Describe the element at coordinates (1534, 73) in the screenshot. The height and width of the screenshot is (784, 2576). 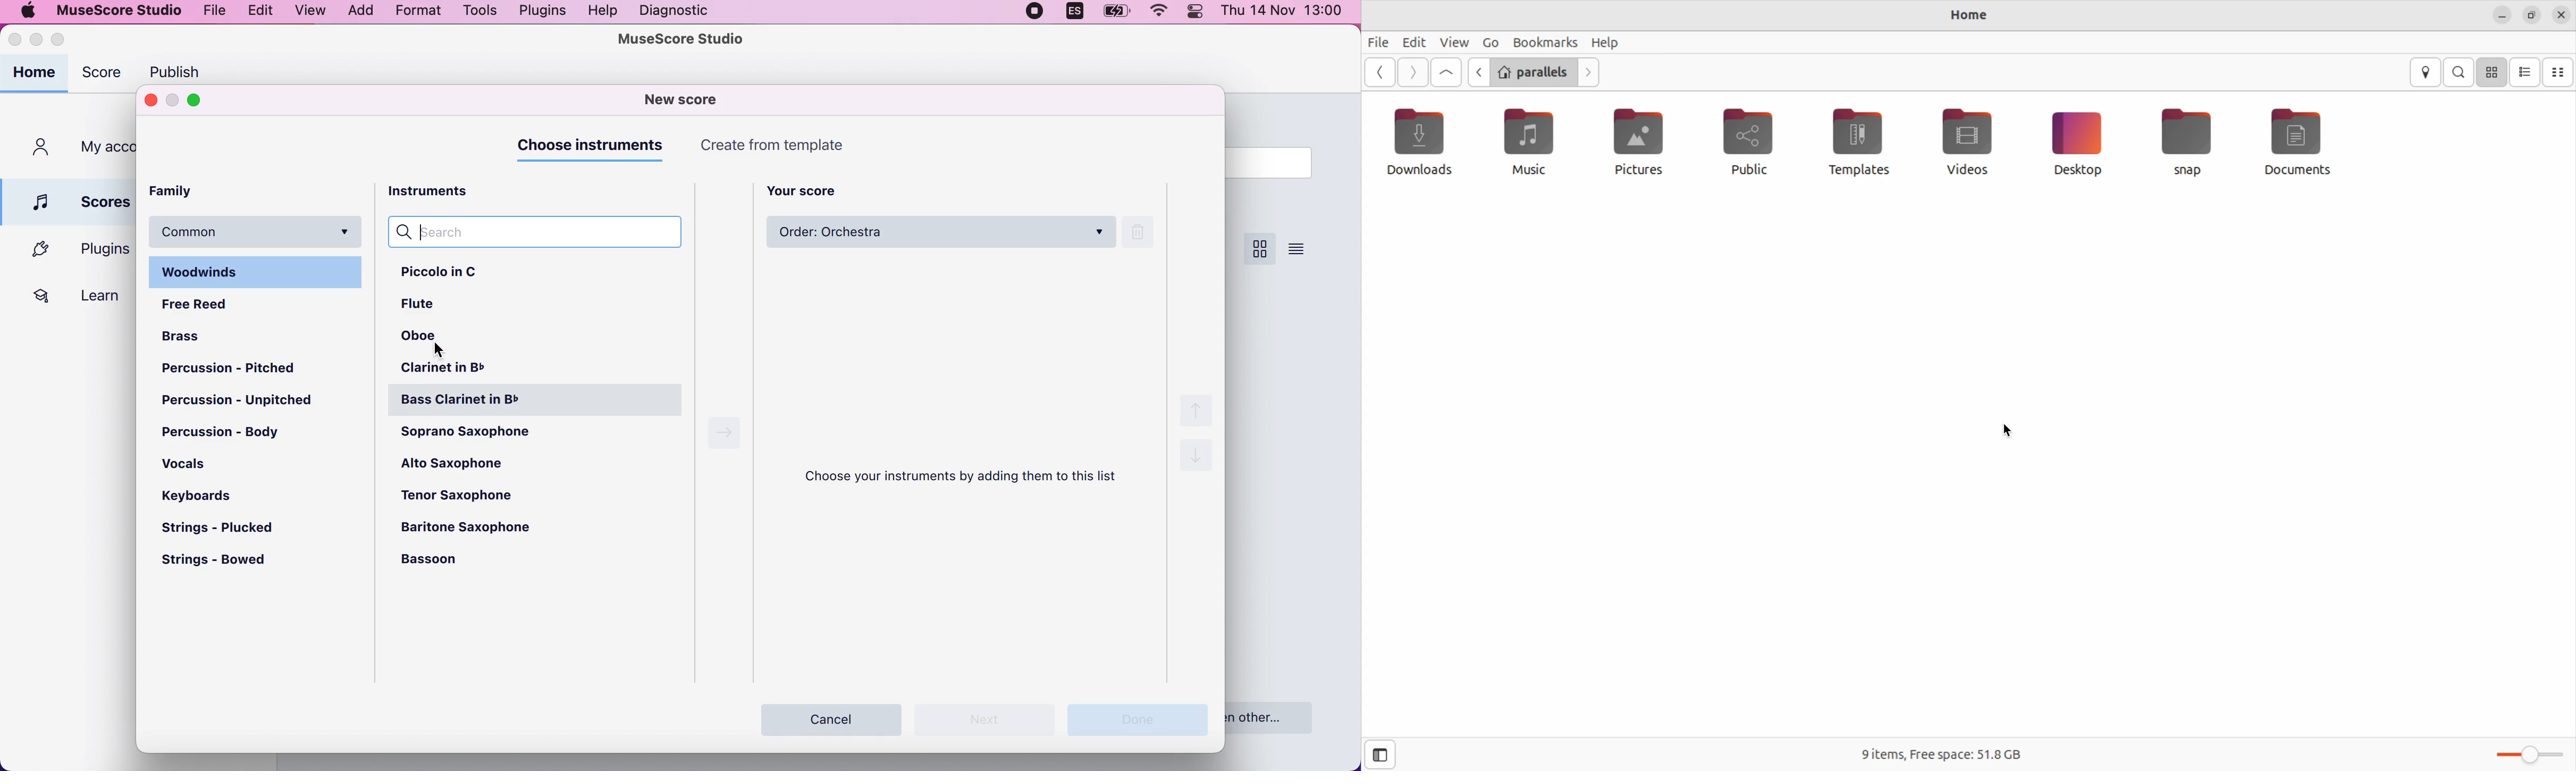
I see `parallels` at that location.